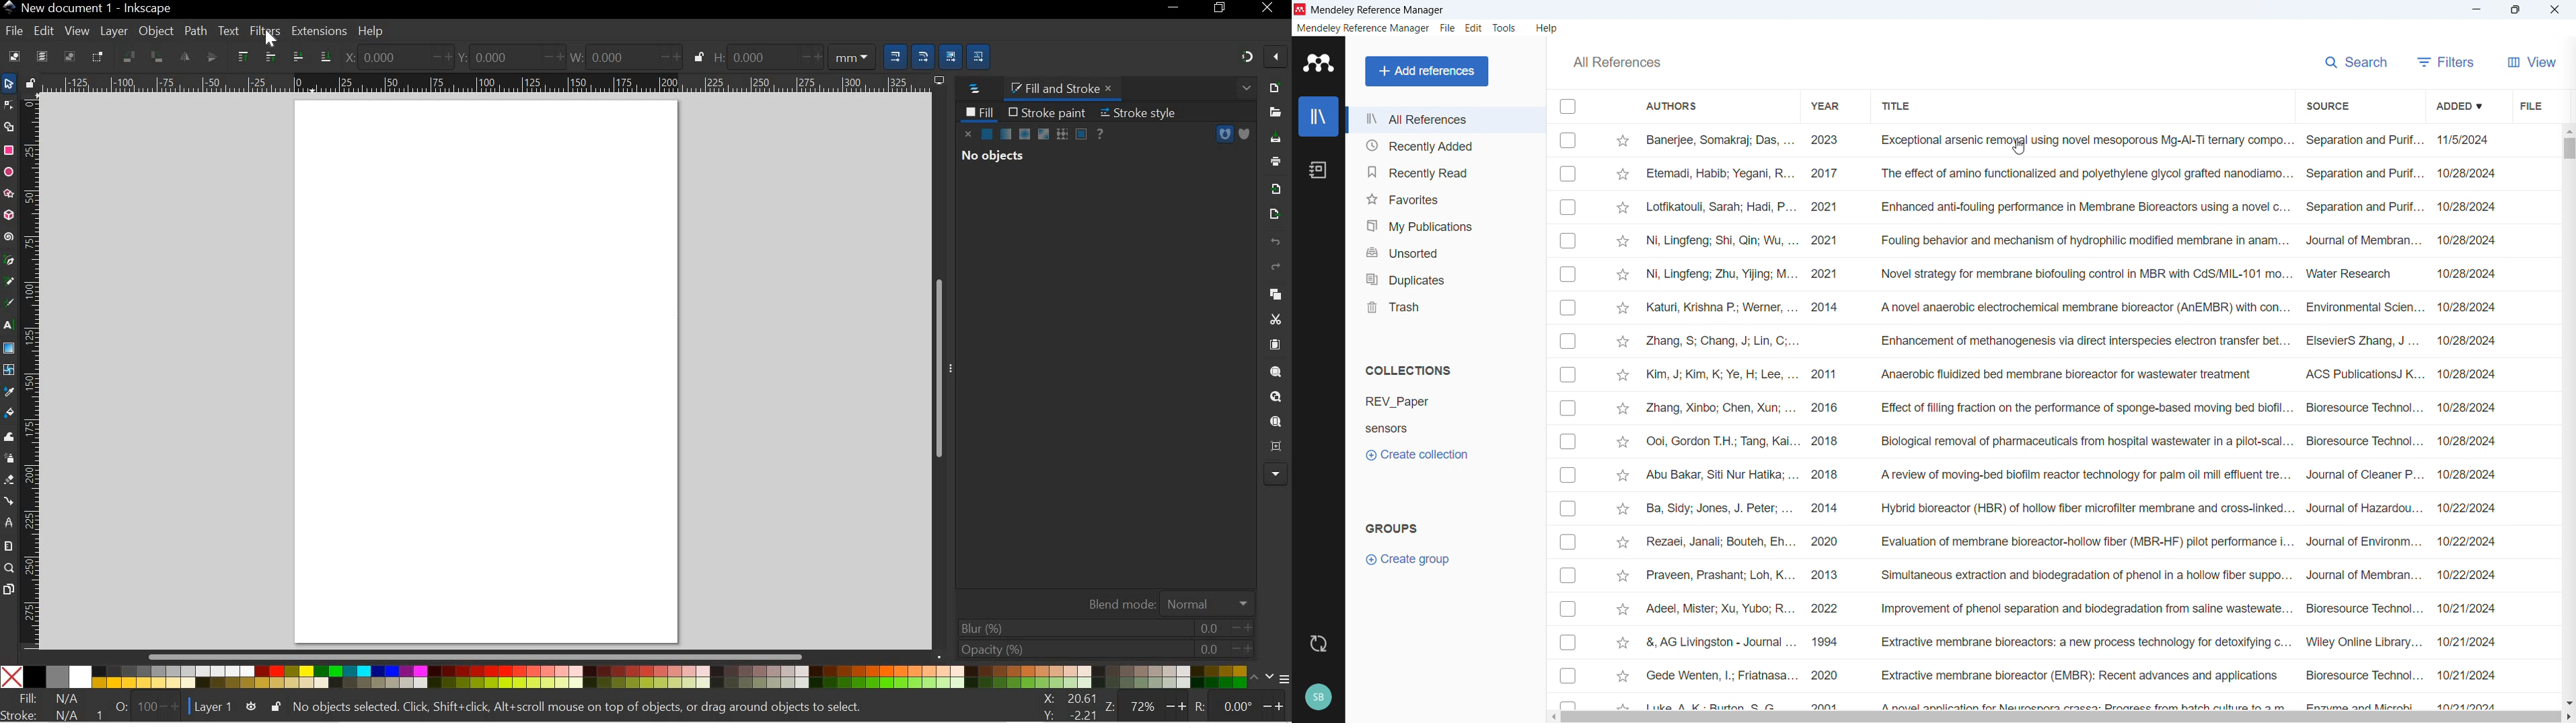  Describe the element at coordinates (1569, 475) in the screenshot. I see `click to select individual ern` at that location.